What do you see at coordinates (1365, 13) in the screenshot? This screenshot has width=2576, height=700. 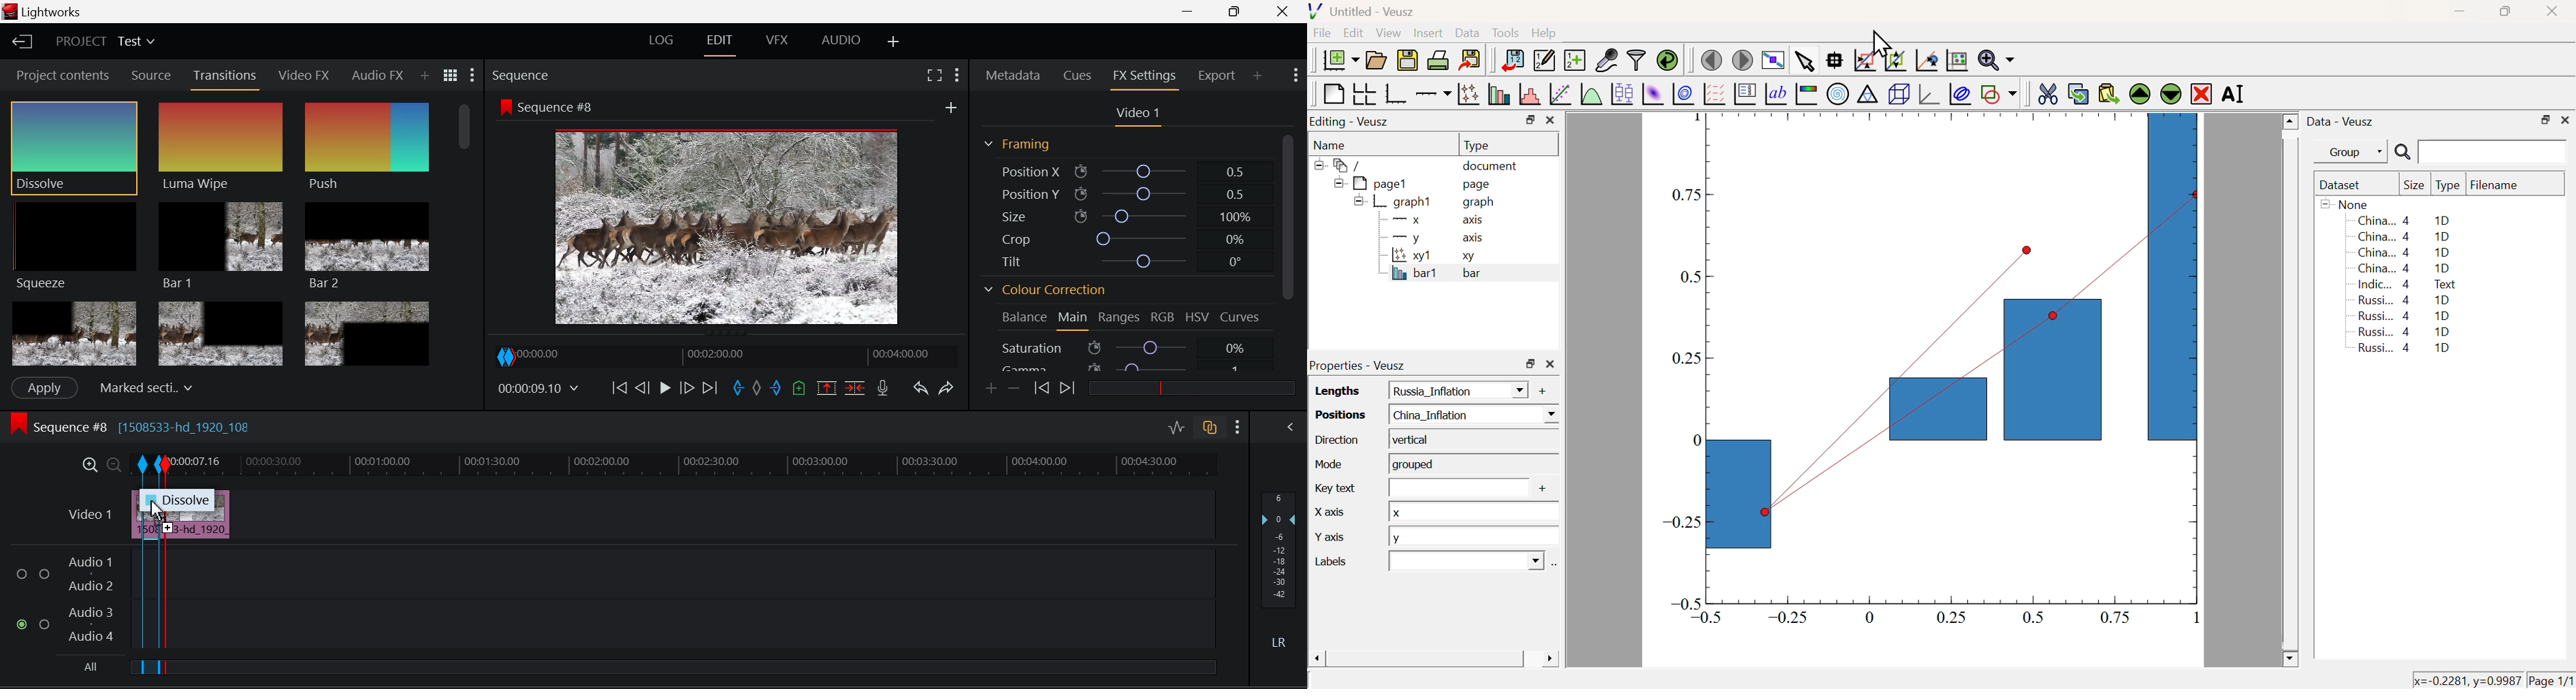 I see `Untitled - Veusz` at bounding box center [1365, 13].